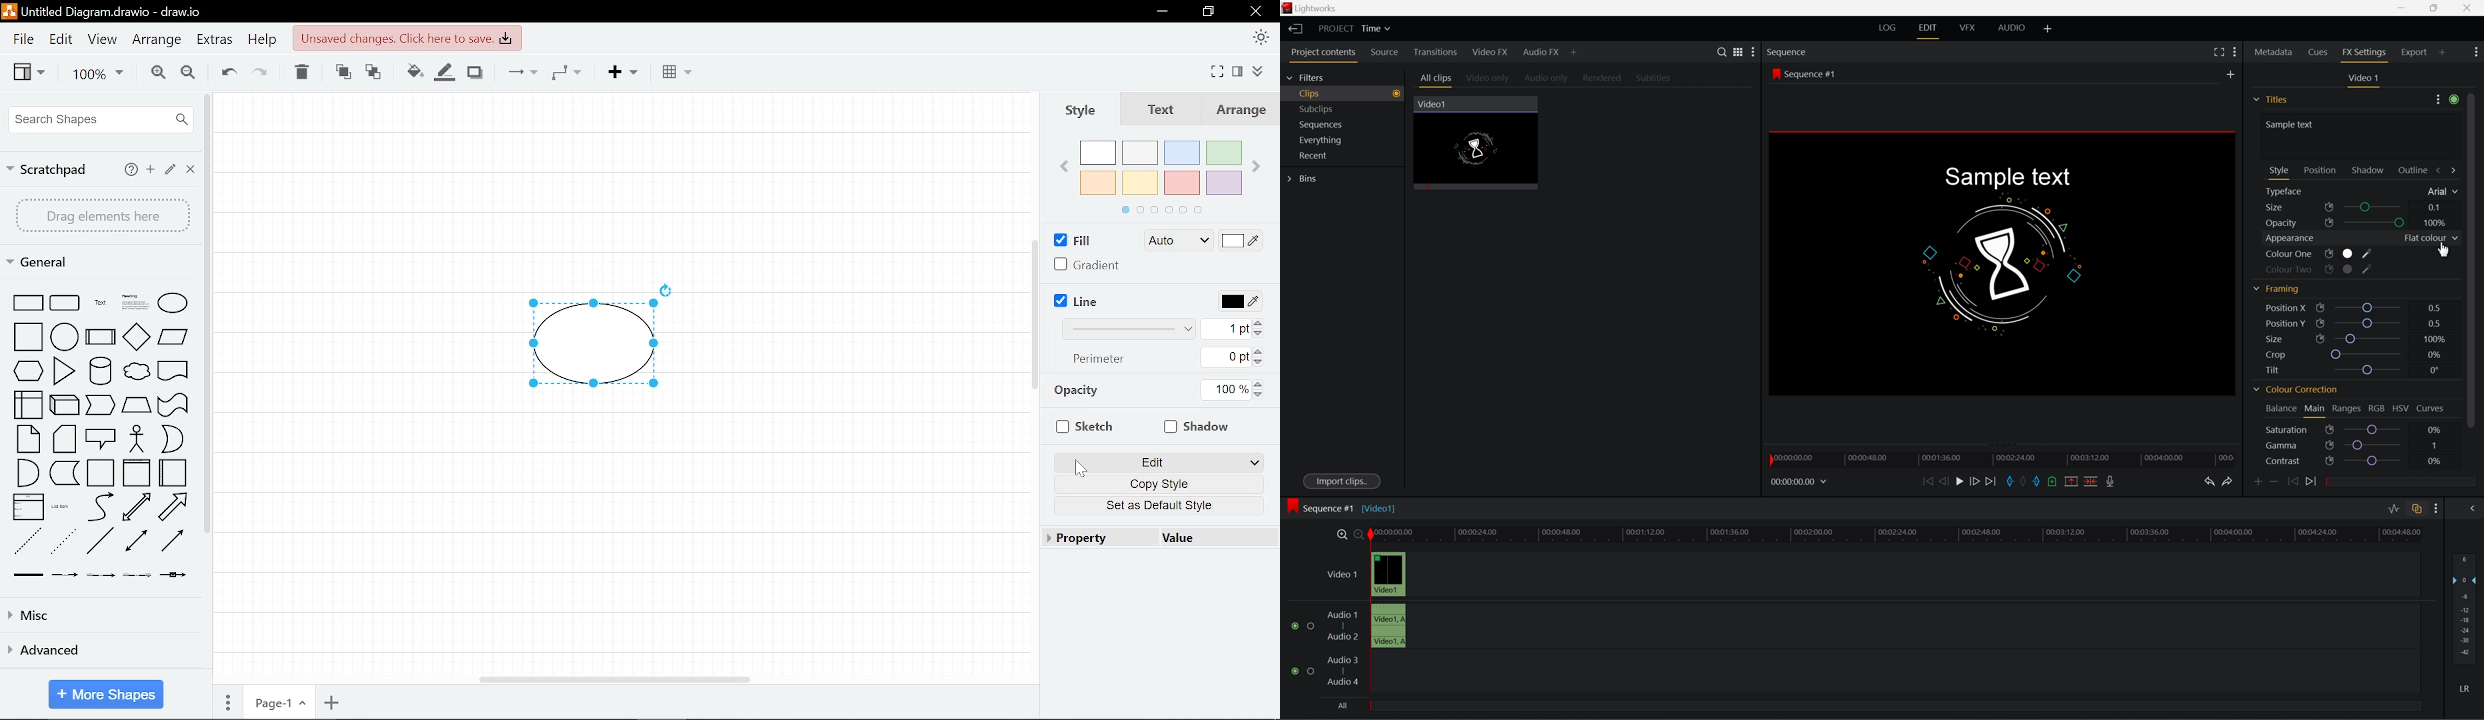  What do you see at coordinates (1542, 53) in the screenshot?
I see `Audio FX` at bounding box center [1542, 53].